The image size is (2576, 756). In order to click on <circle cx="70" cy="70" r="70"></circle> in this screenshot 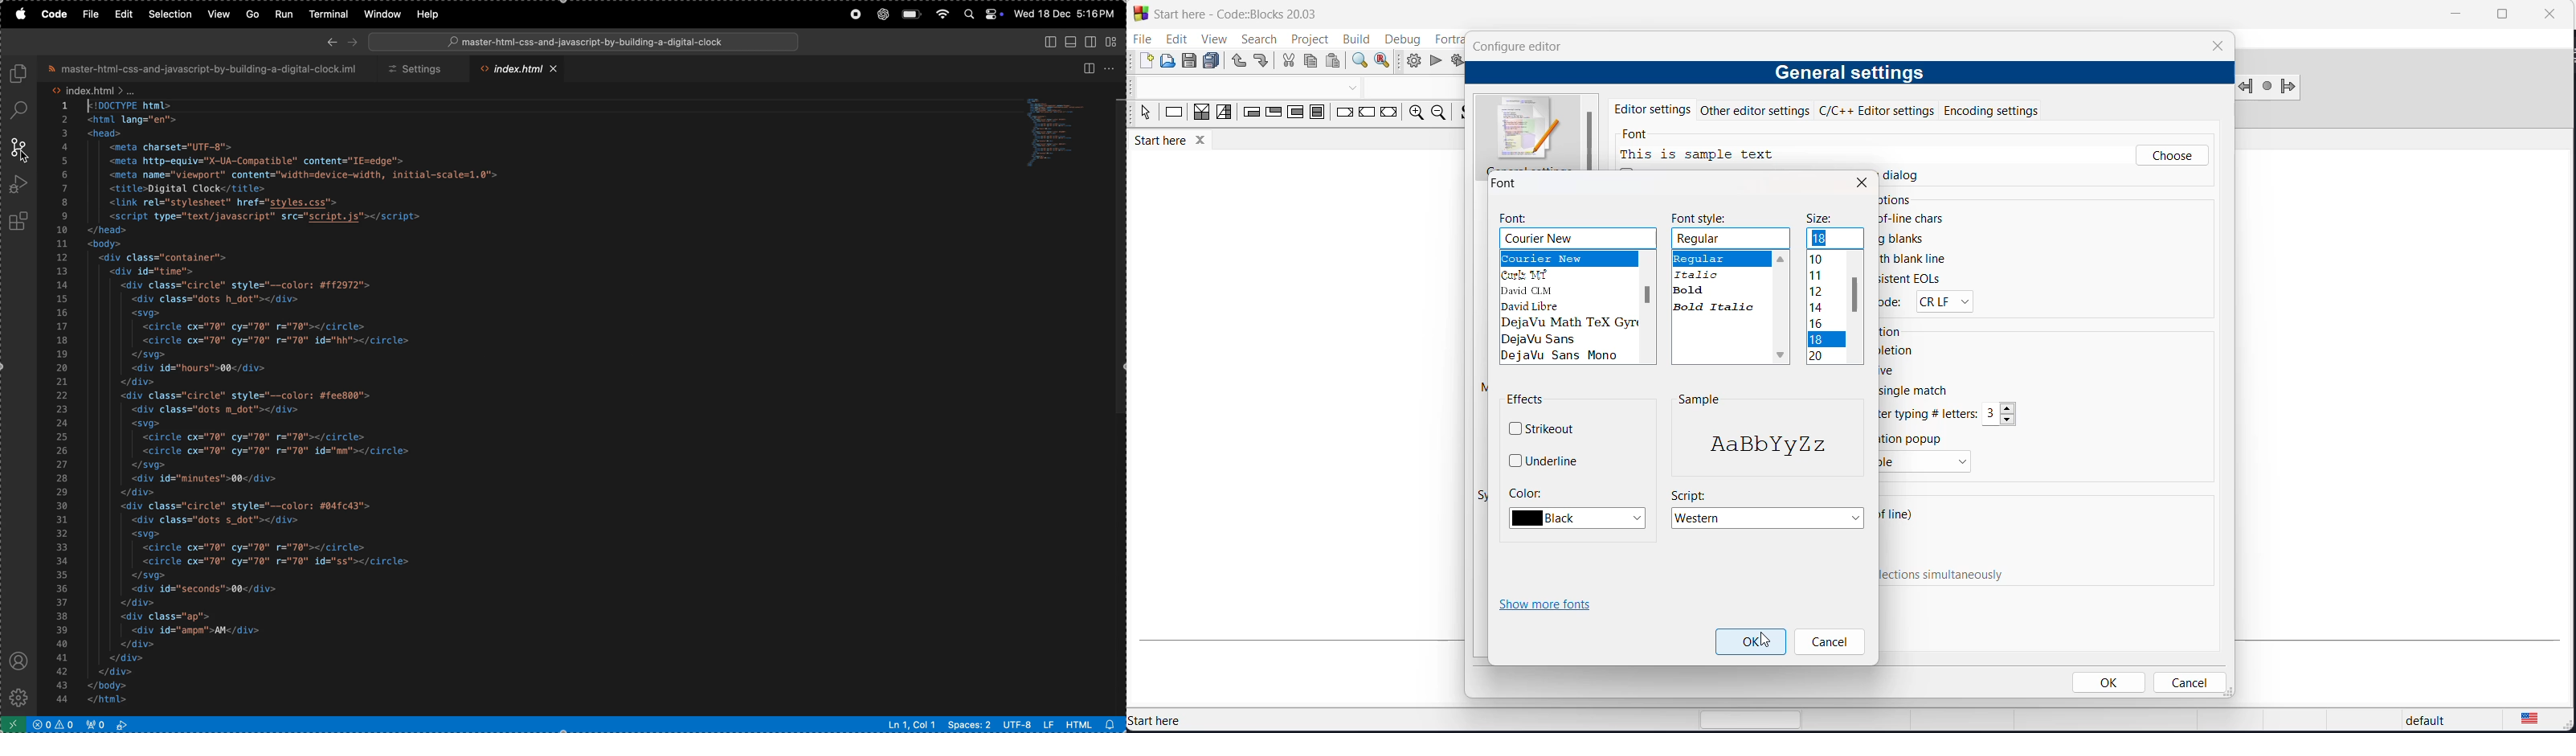, I will do `click(259, 548)`.